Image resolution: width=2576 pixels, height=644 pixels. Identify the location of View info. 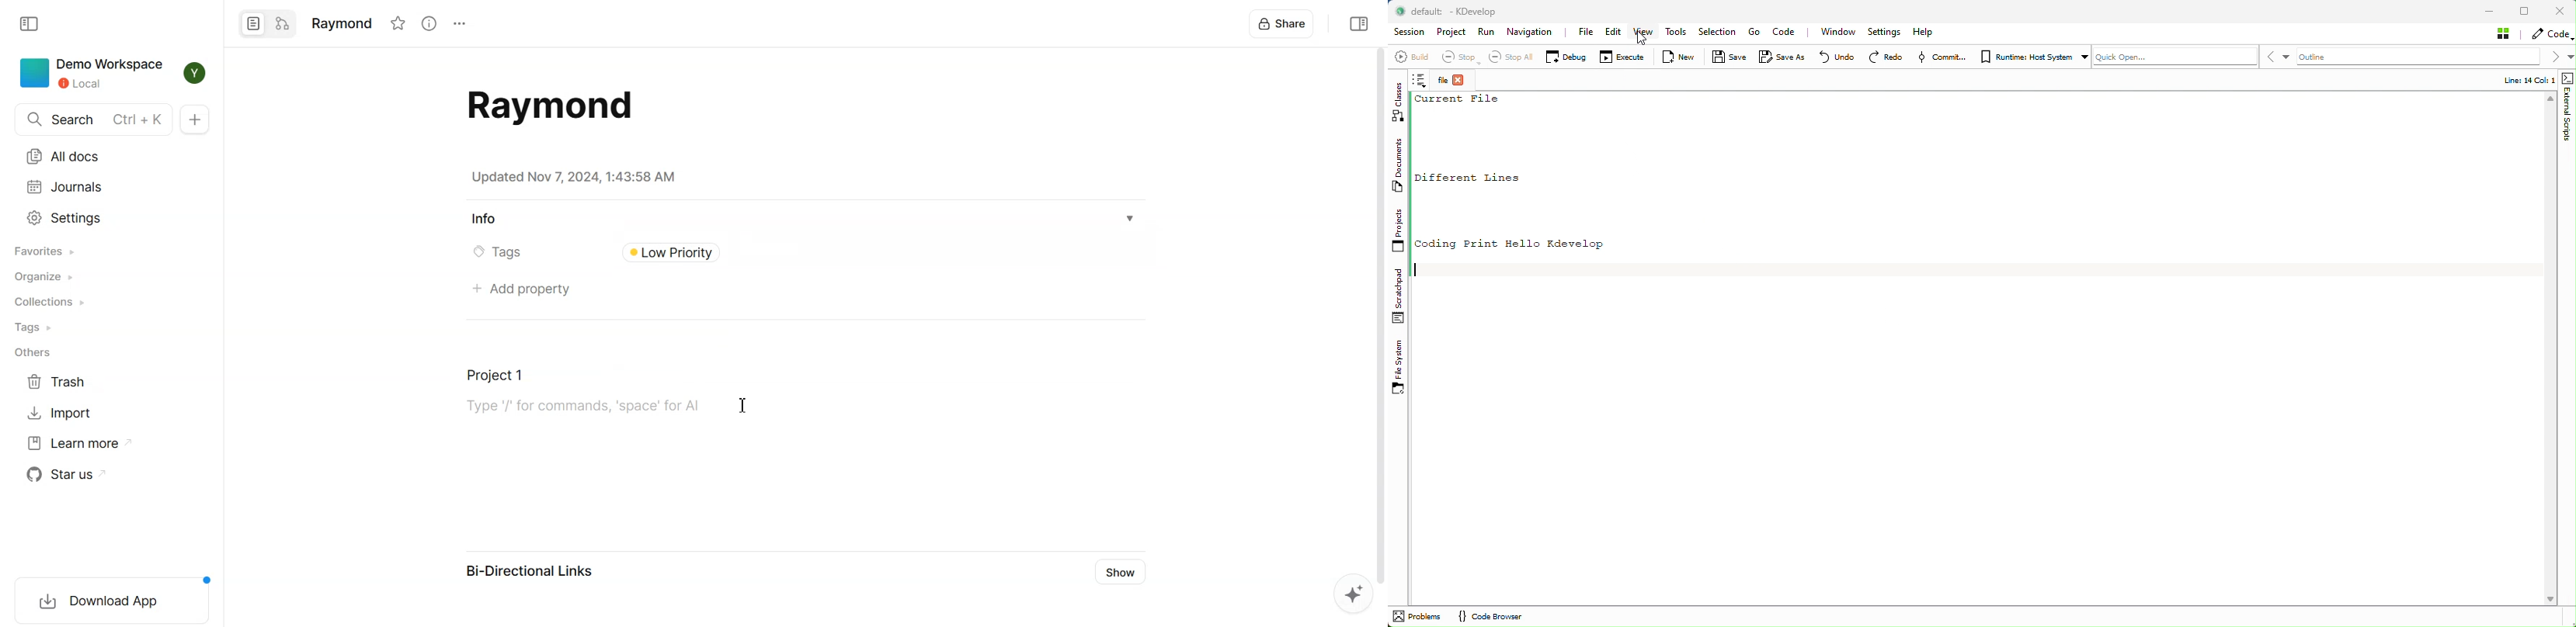
(428, 23).